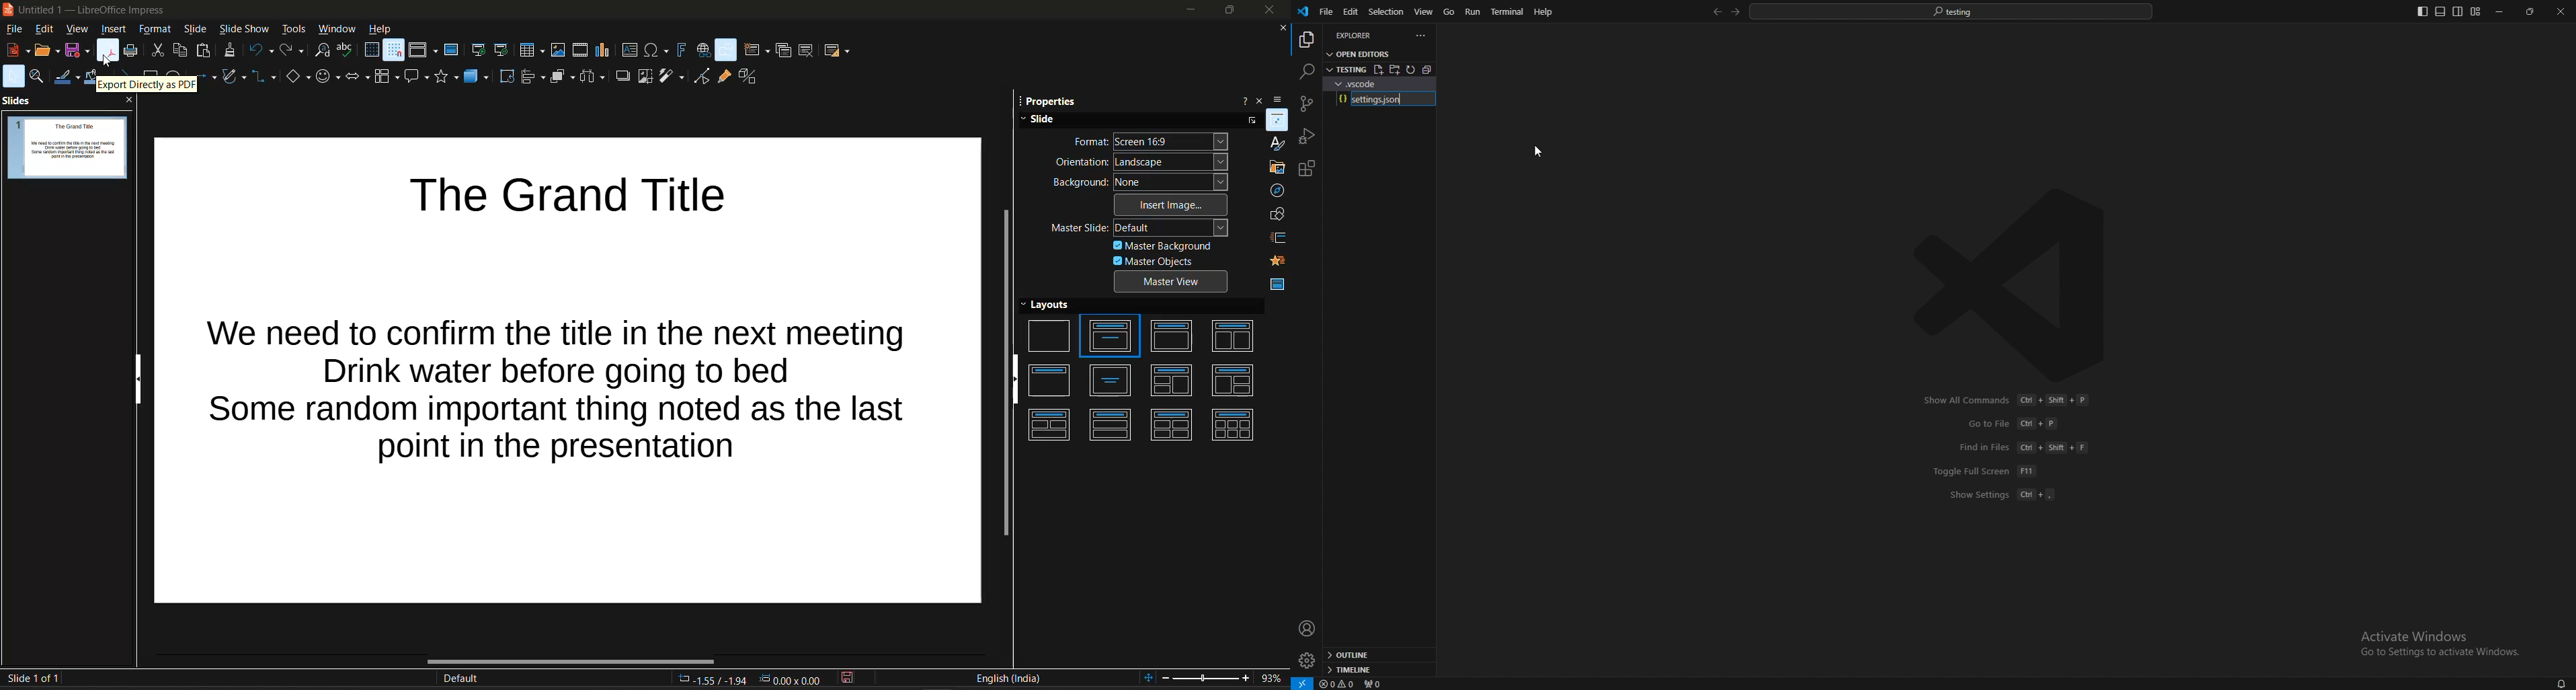  What do you see at coordinates (1173, 282) in the screenshot?
I see `master view` at bounding box center [1173, 282].